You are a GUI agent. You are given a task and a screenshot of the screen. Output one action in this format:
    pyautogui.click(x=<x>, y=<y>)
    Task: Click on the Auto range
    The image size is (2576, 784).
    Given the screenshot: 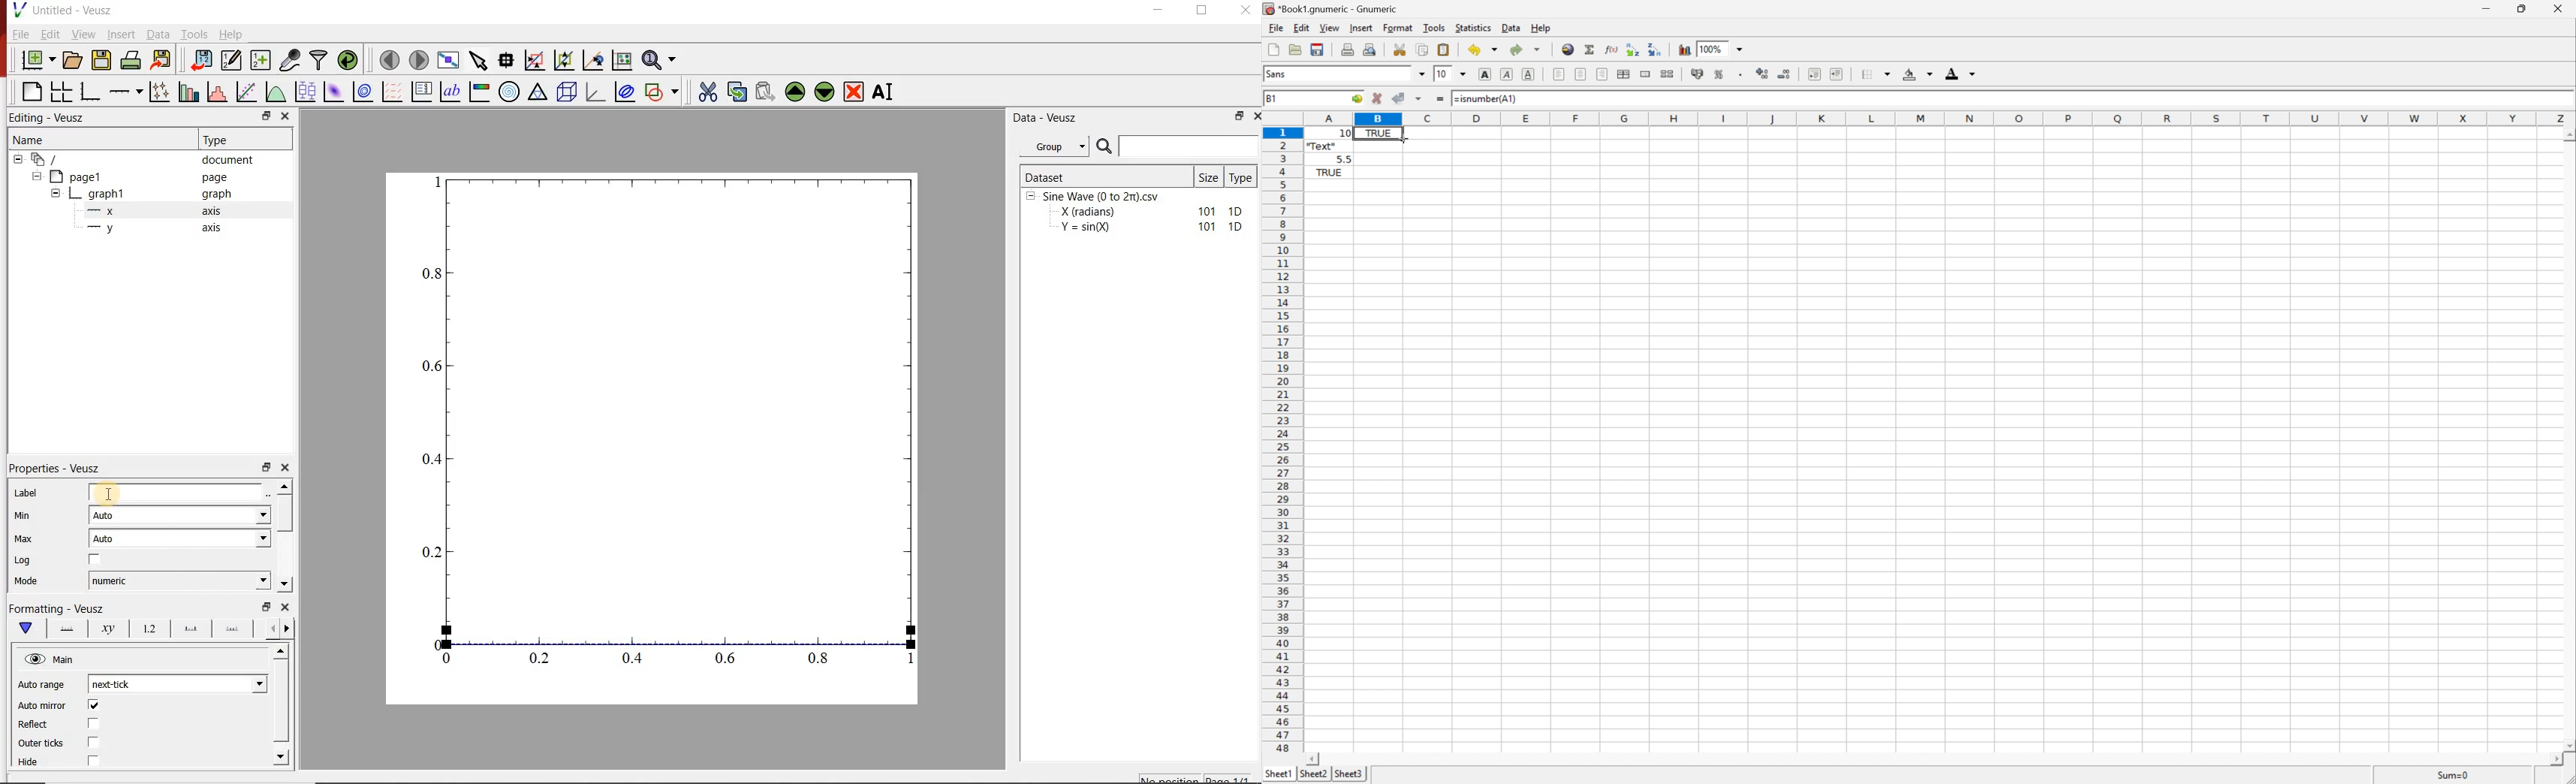 What is the action you would take?
    pyautogui.click(x=42, y=683)
    